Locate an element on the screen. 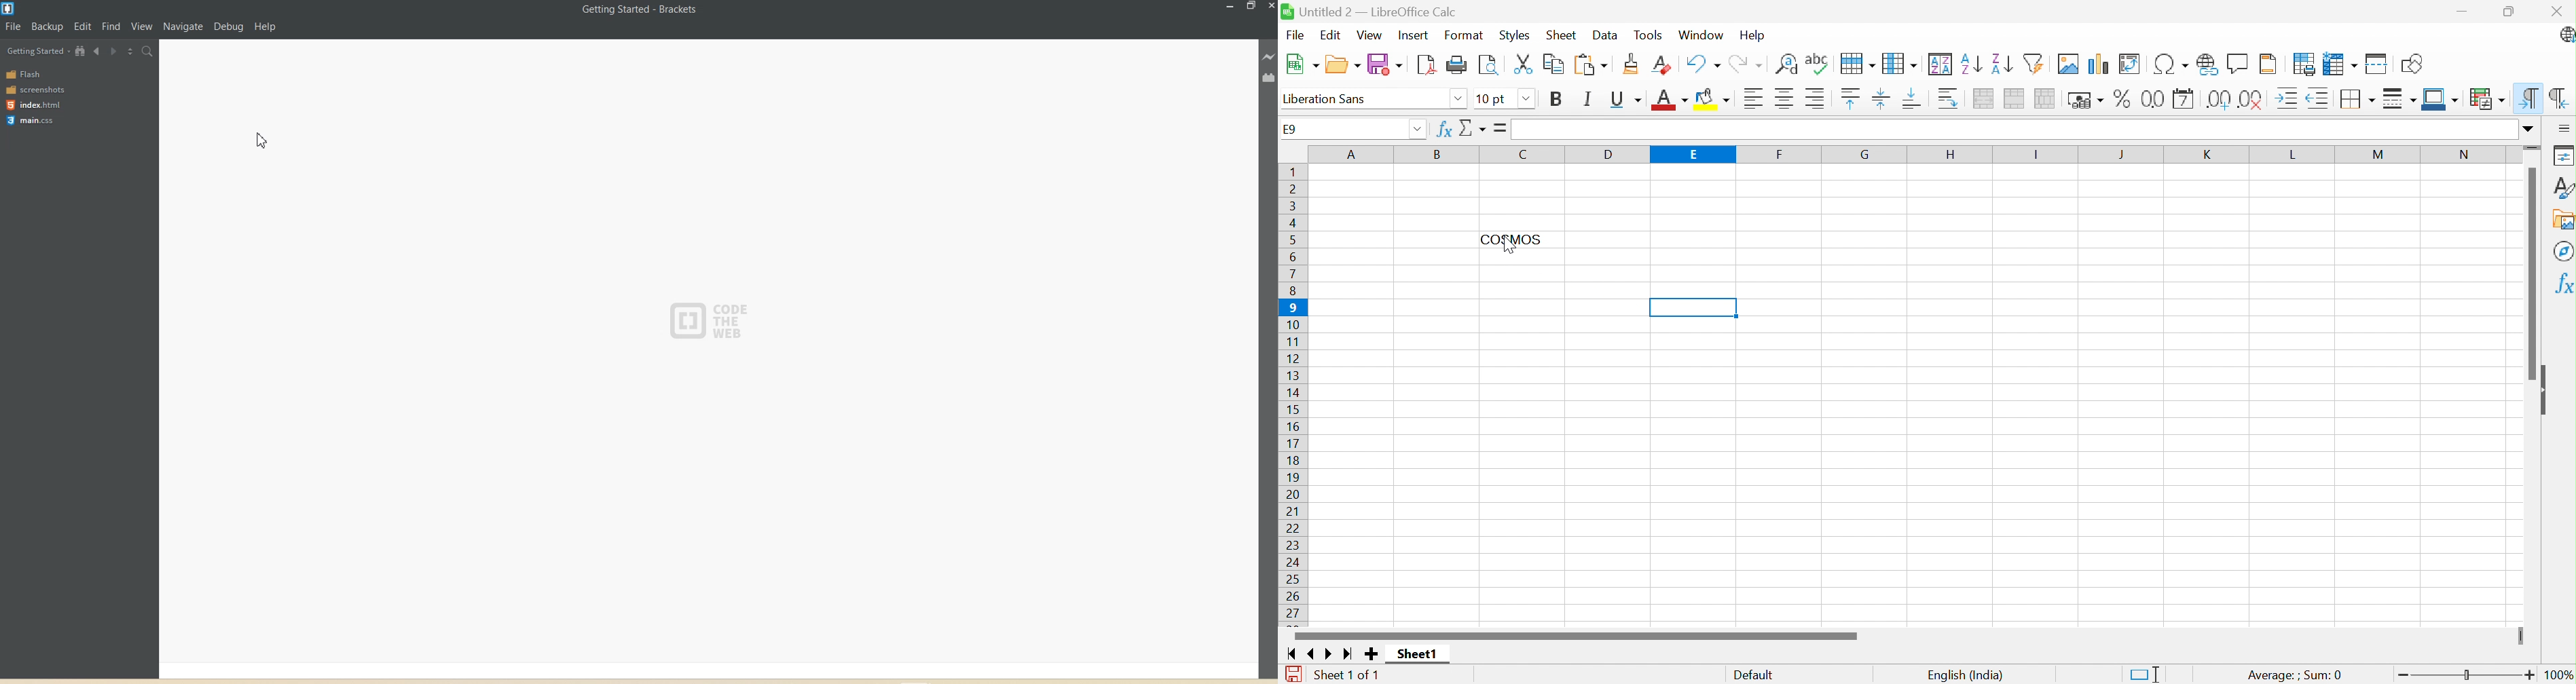 This screenshot has width=2576, height=700. View is located at coordinates (144, 23).